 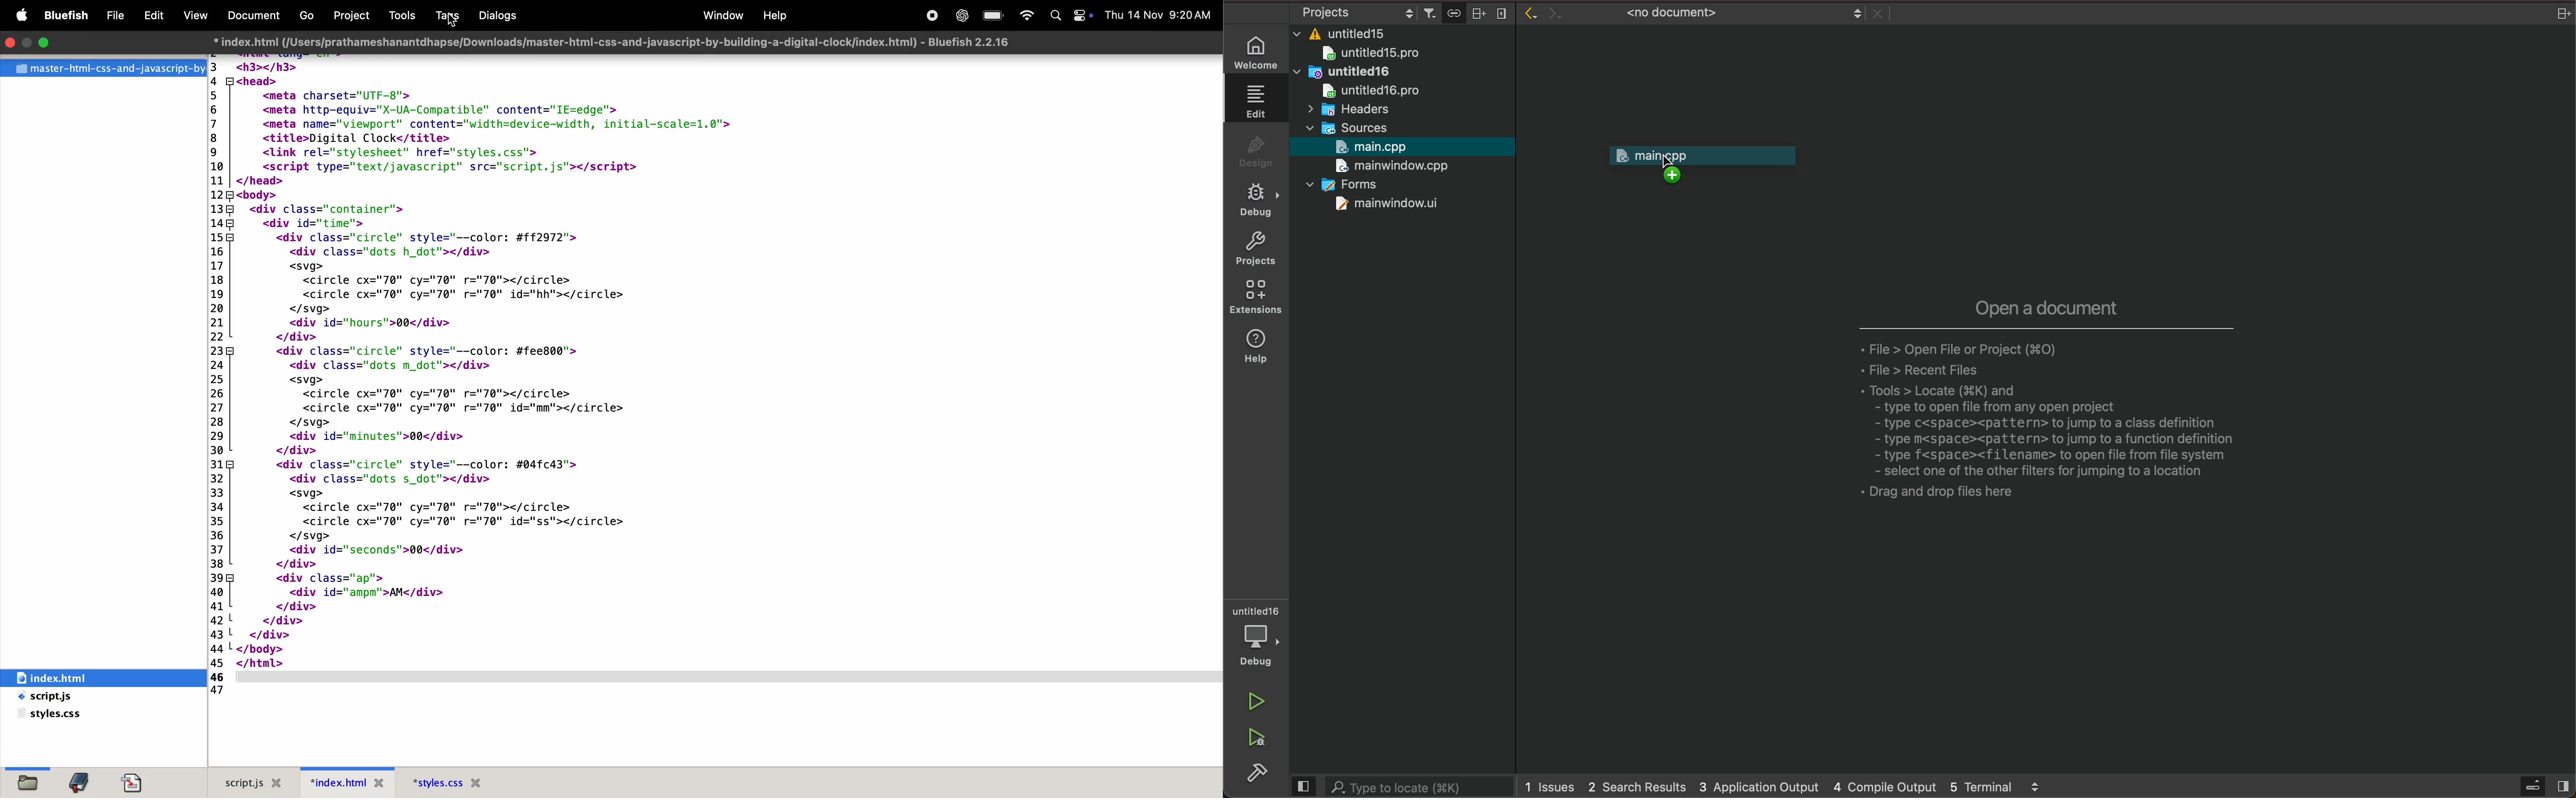 What do you see at coordinates (196, 15) in the screenshot?
I see `View` at bounding box center [196, 15].